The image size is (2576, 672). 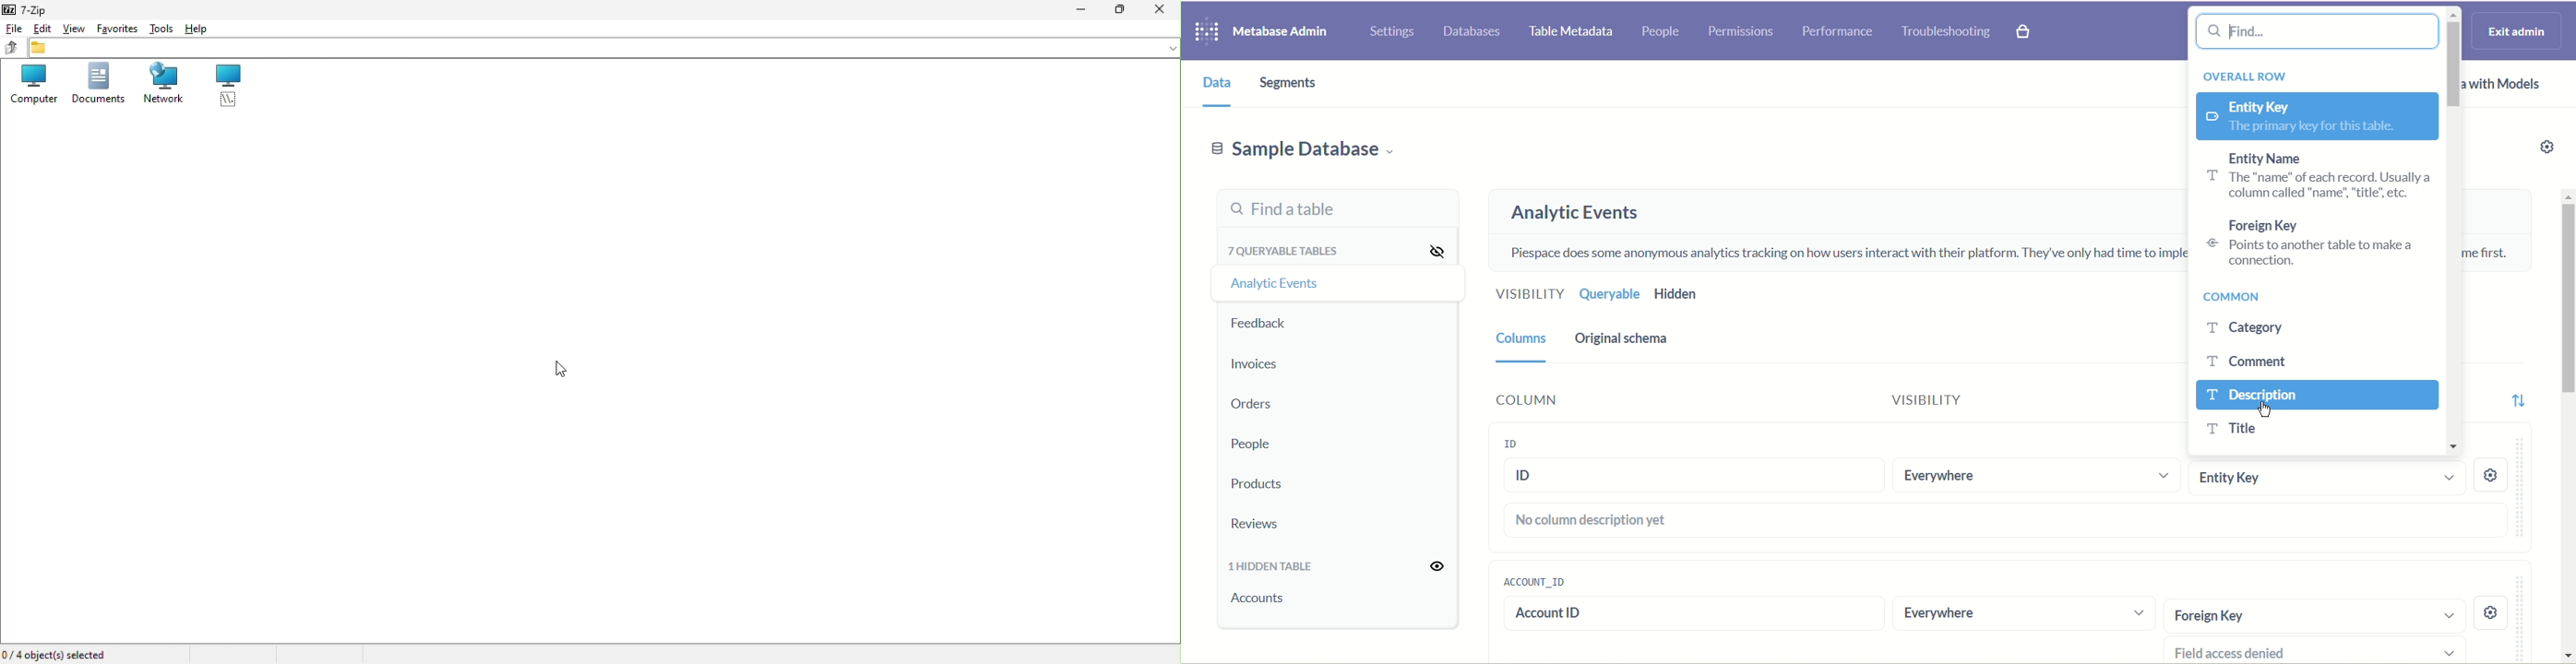 I want to click on Tools, so click(x=161, y=29).